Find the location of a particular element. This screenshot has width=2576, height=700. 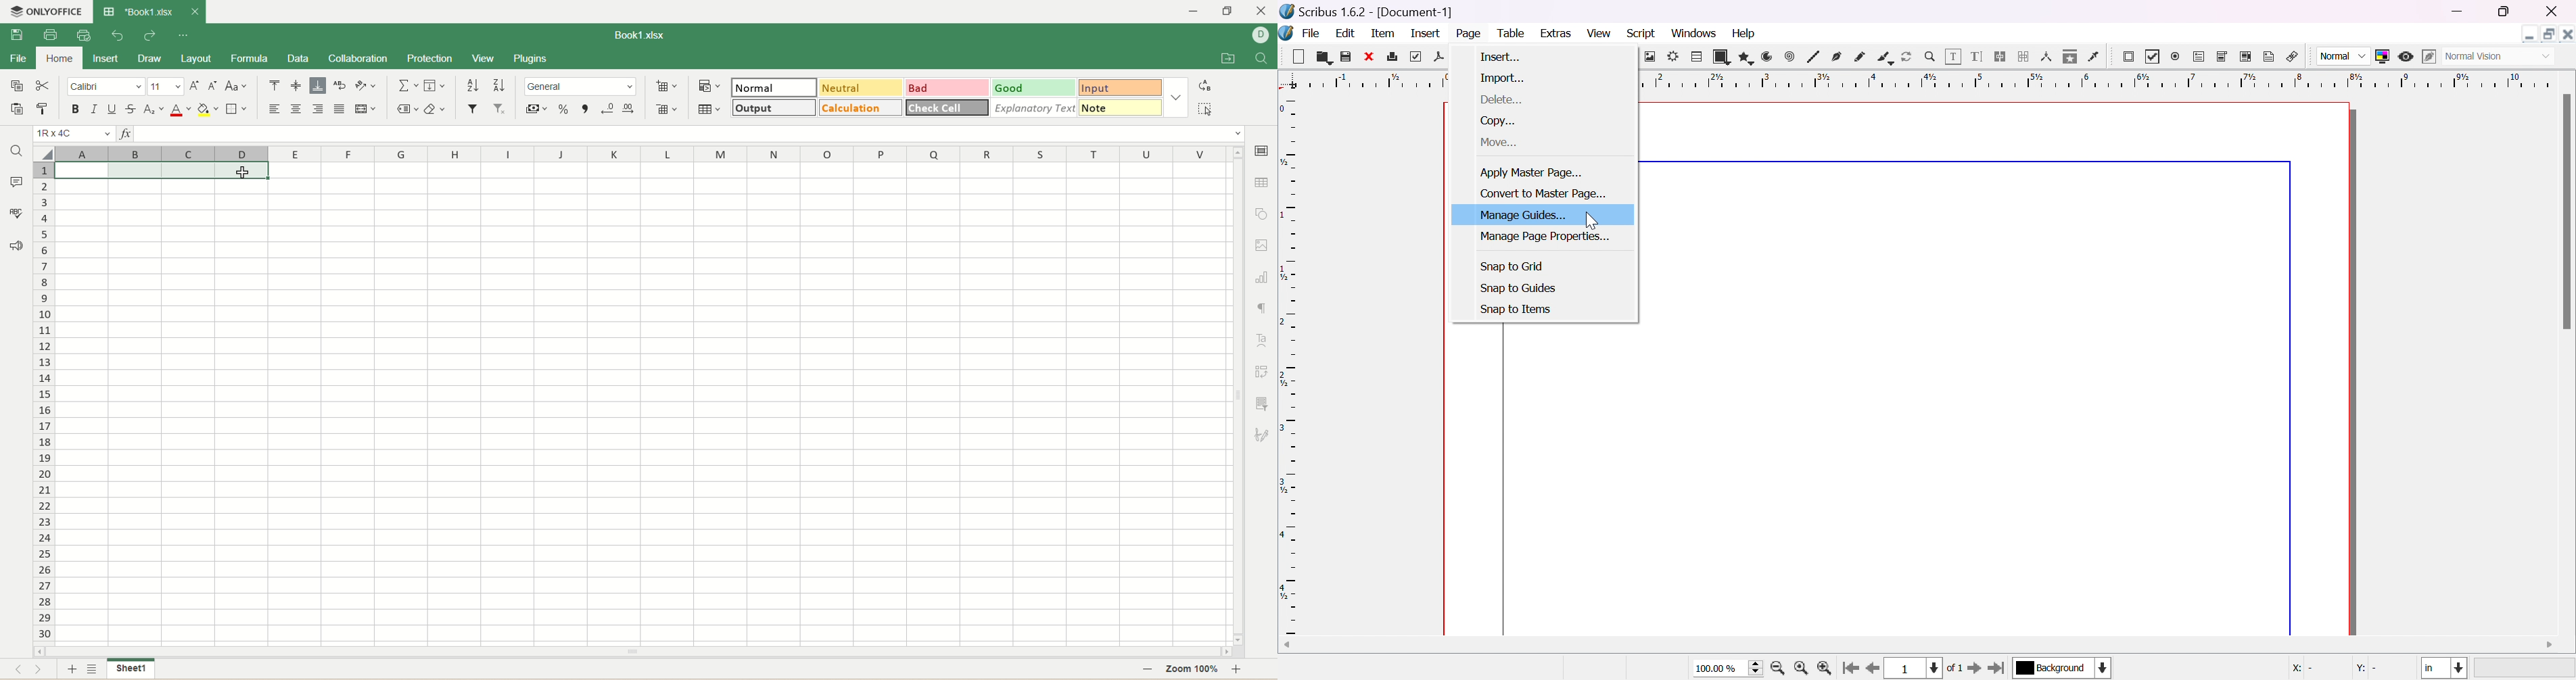

onlyoffice is located at coordinates (47, 12).